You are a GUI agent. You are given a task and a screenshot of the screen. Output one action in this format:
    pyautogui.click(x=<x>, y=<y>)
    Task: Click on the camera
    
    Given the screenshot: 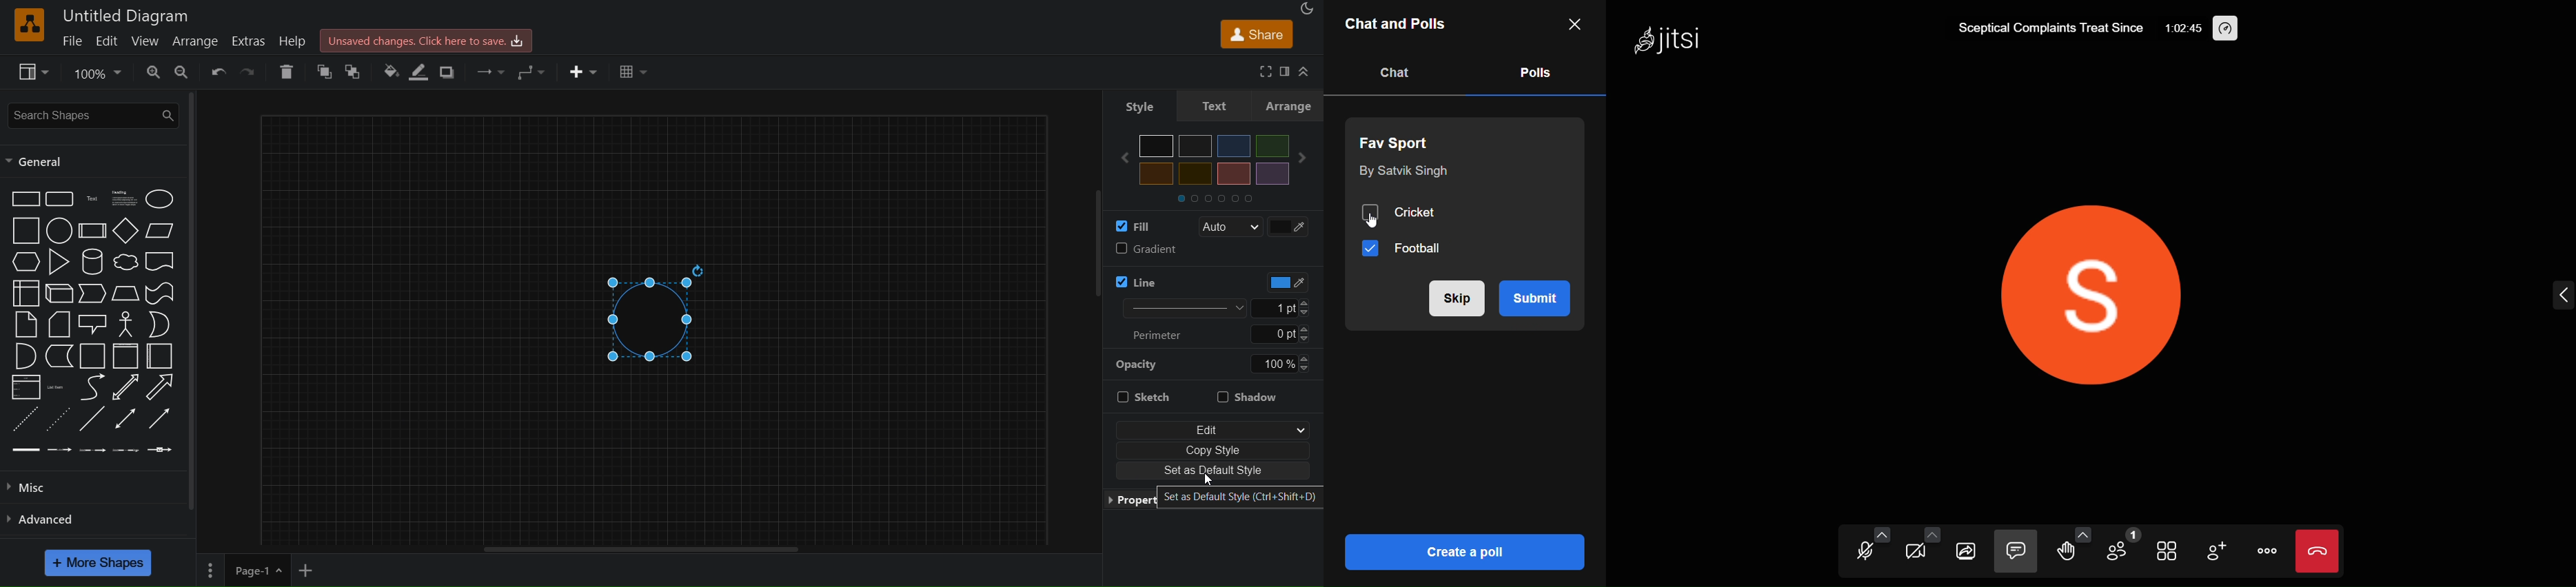 What is the action you would take?
    pyautogui.click(x=1911, y=554)
    